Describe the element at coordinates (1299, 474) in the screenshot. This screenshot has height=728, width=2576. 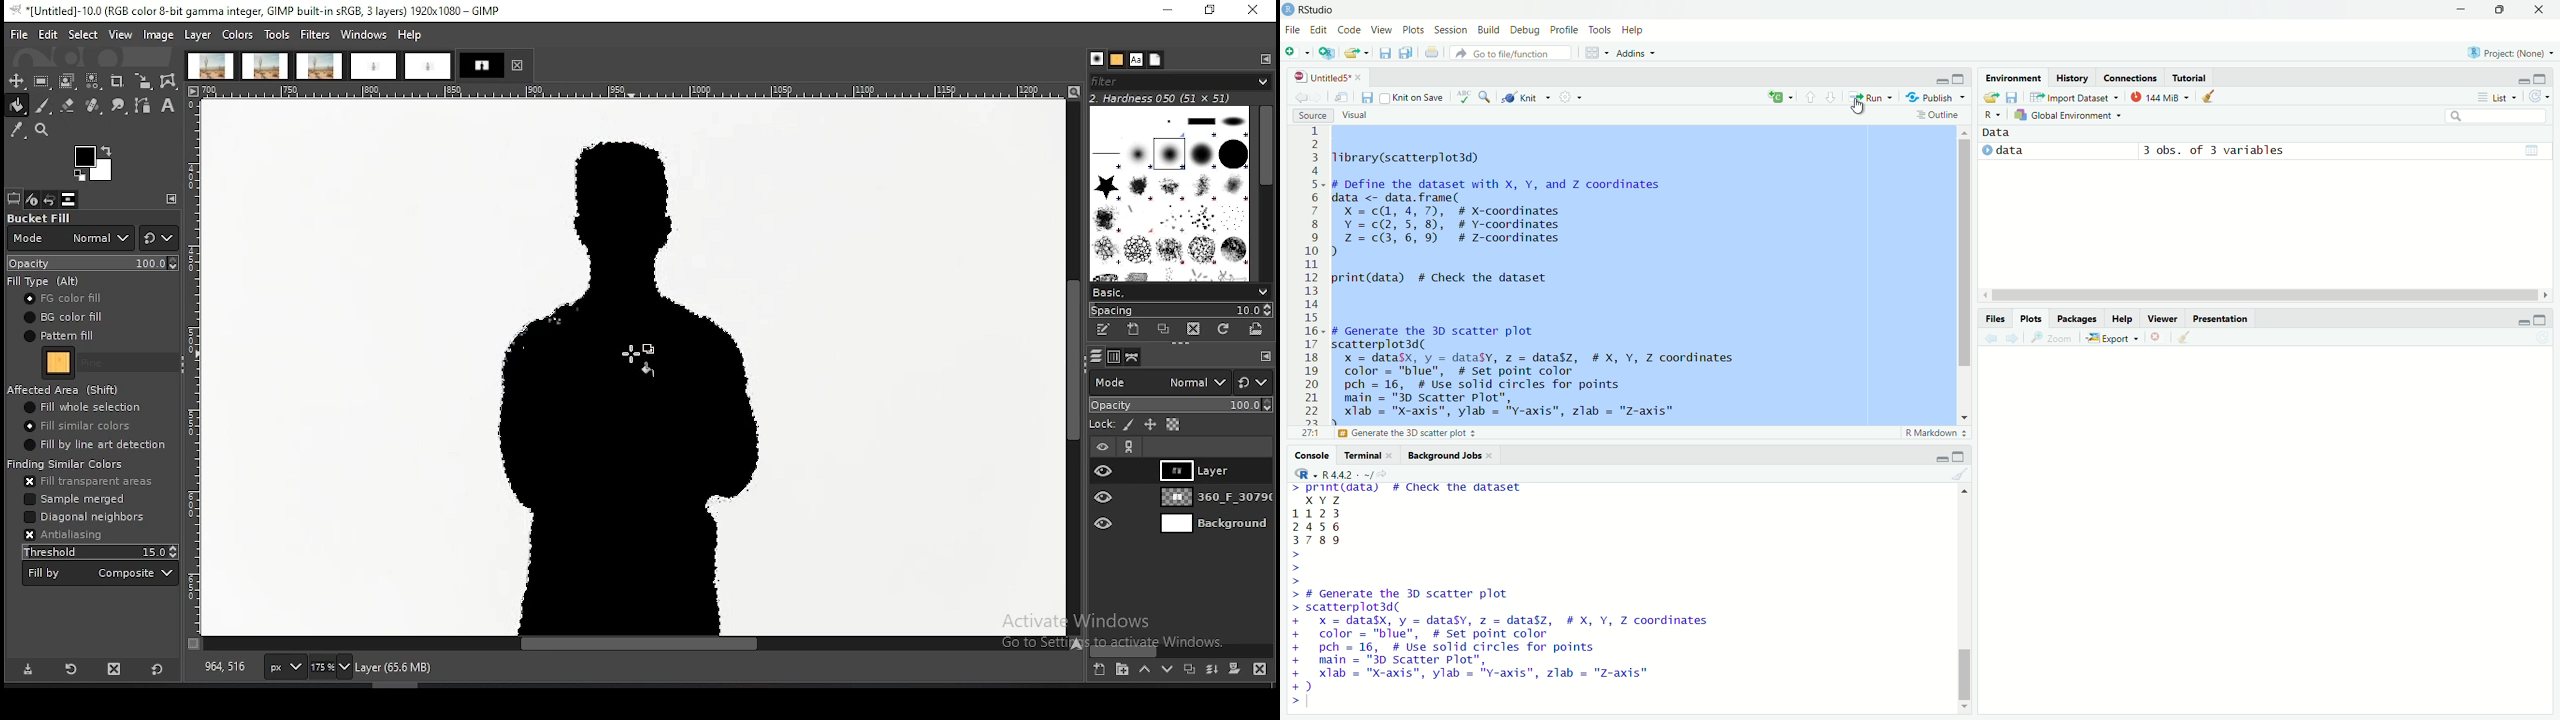
I see `R` at that location.